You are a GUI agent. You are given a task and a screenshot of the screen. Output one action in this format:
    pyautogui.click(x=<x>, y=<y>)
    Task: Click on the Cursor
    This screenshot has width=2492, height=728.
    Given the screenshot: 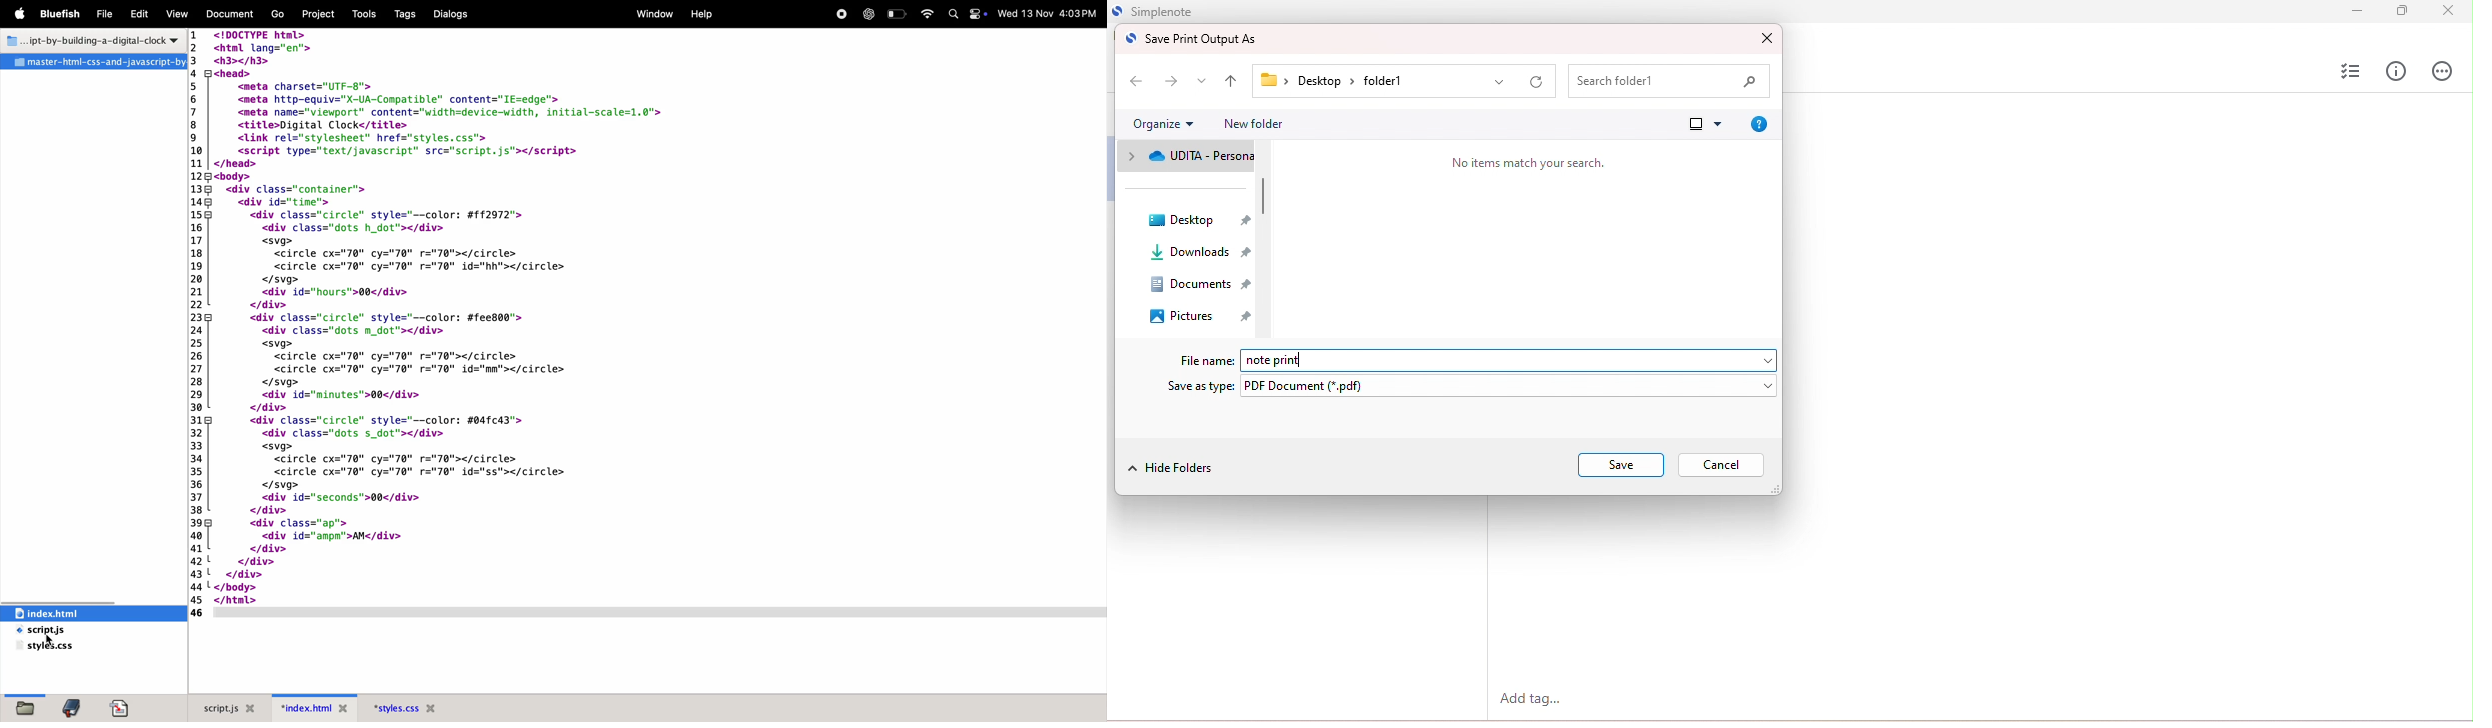 What is the action you would take?
    pyautogui.click(x=48, y=639)
    